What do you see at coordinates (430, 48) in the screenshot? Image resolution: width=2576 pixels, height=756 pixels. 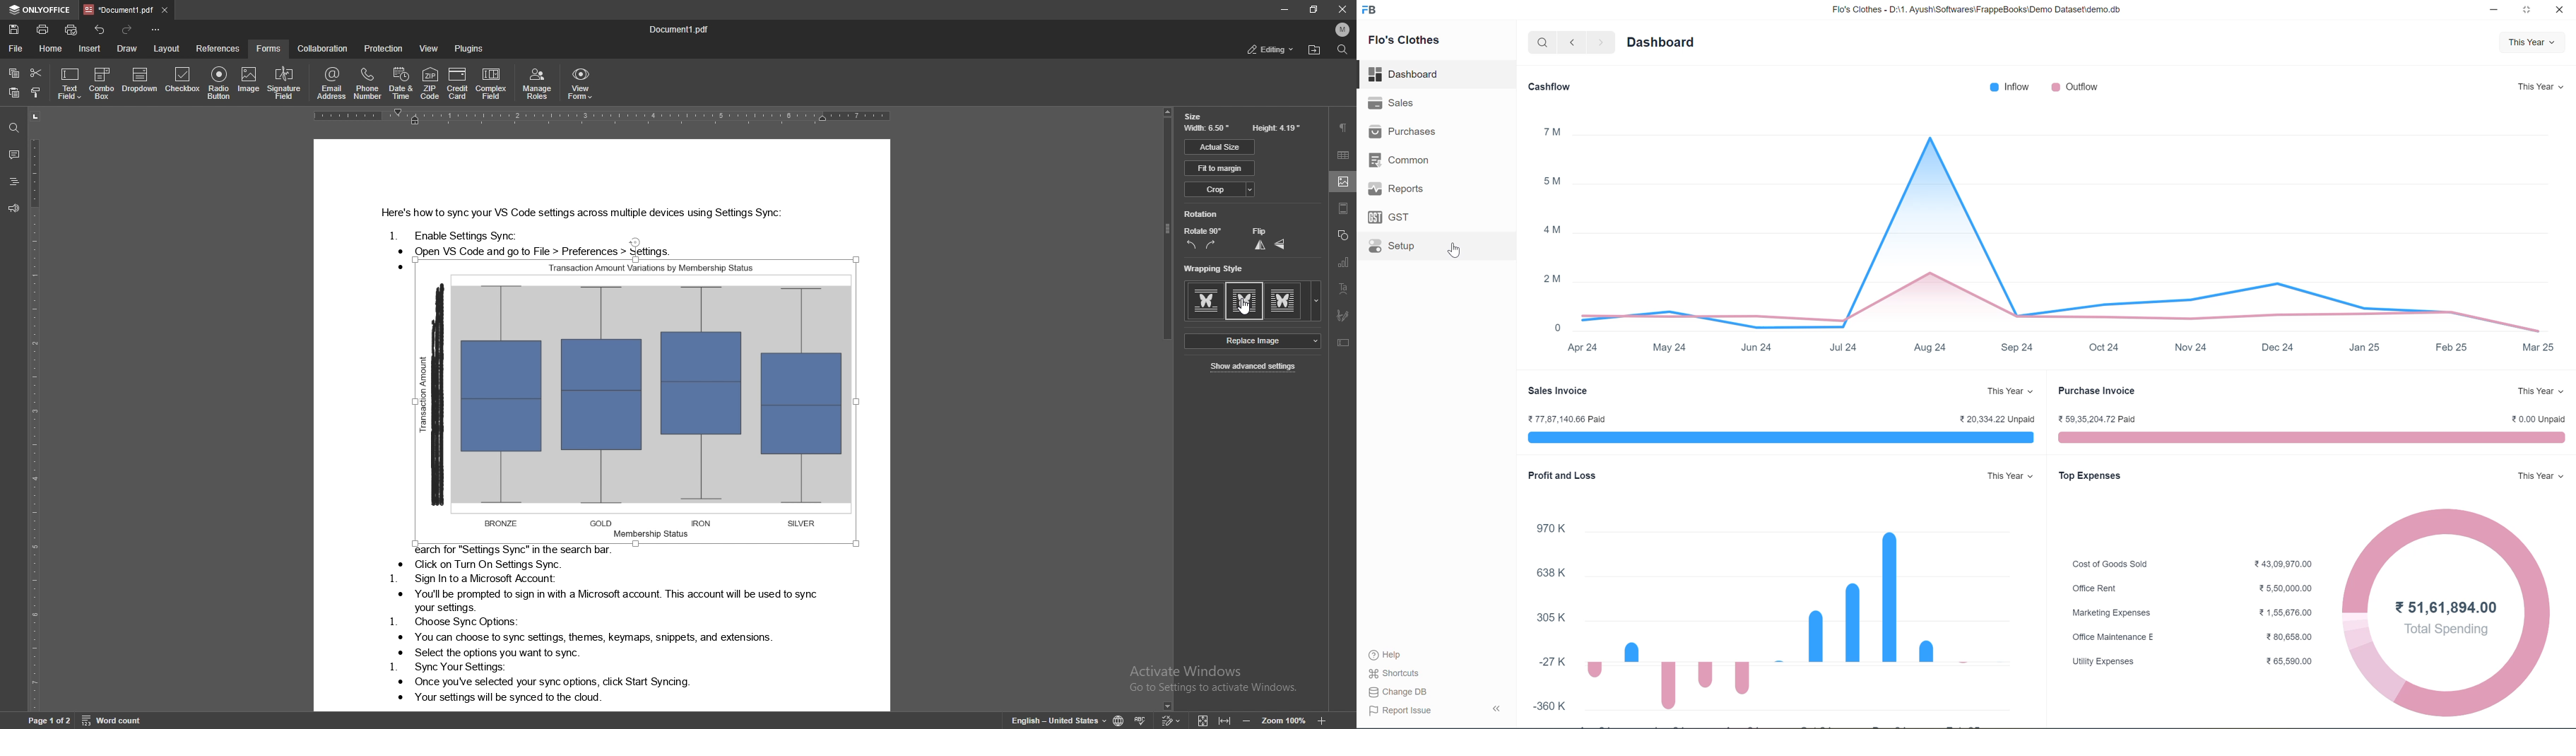 I see `view` at bounding box center [430, 48].